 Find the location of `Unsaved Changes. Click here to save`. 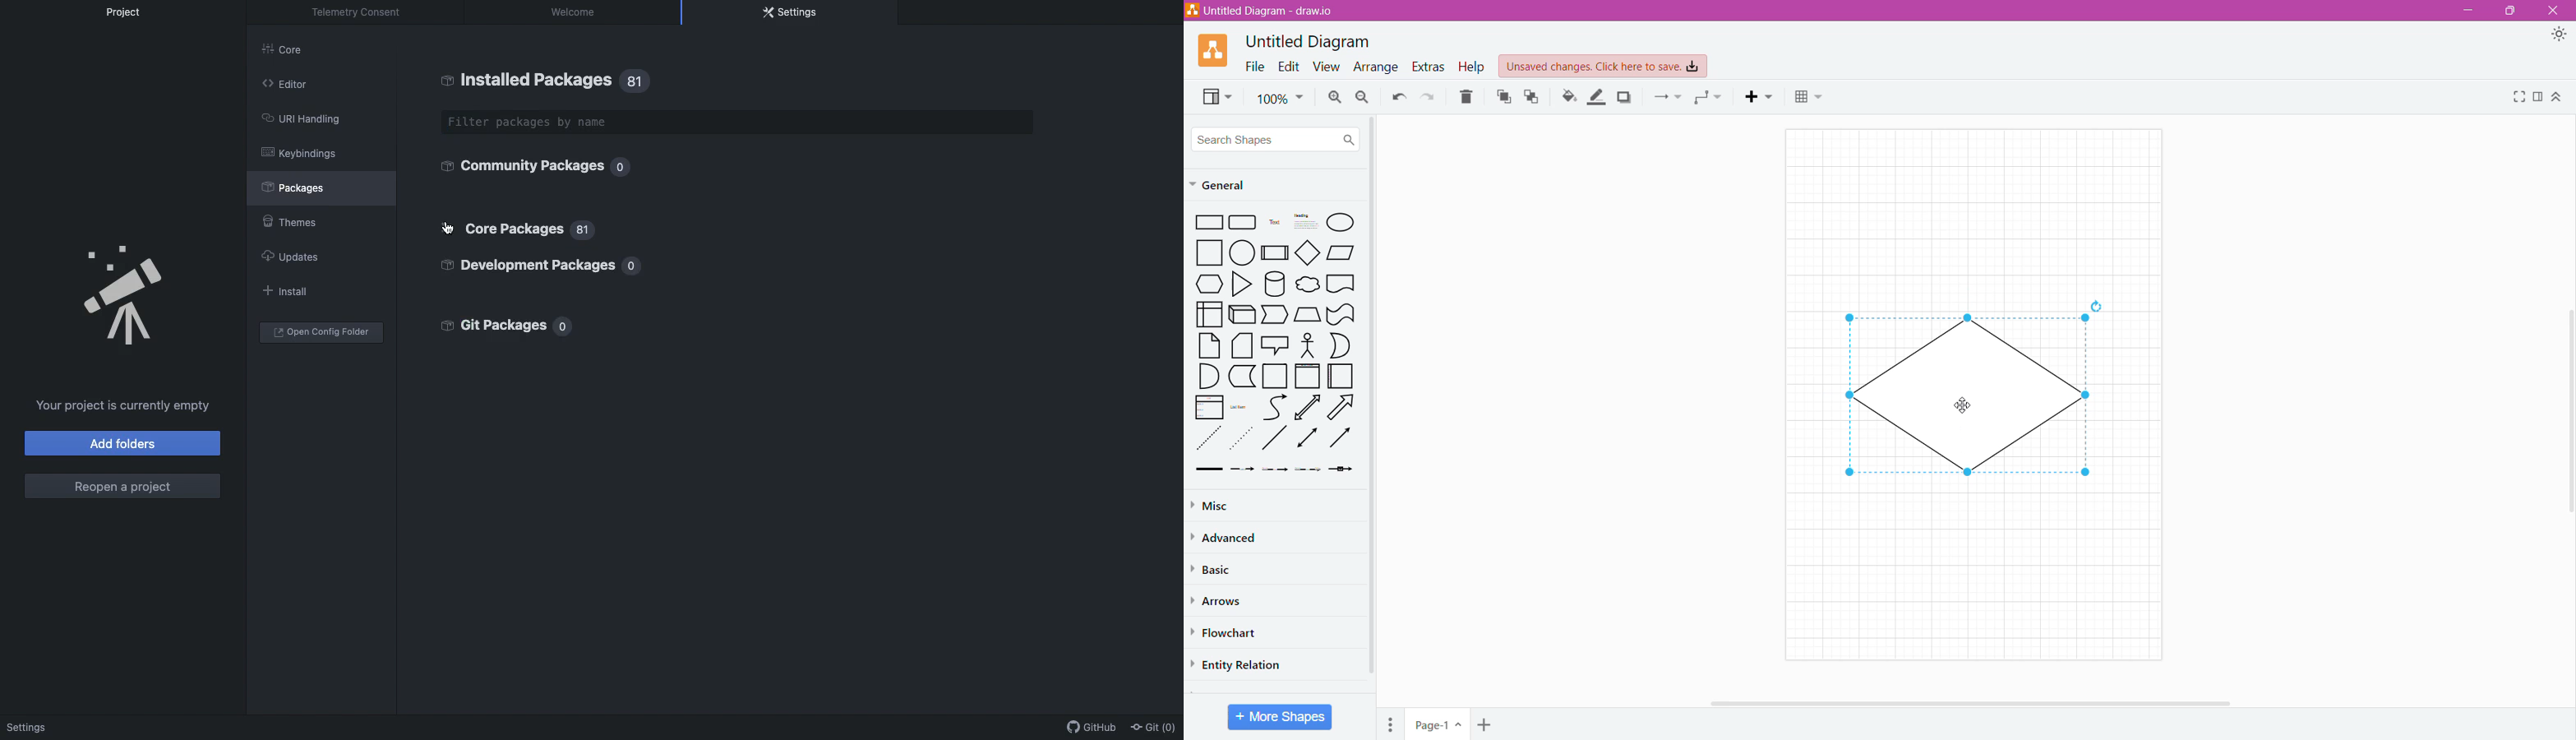

Unsaved Changes. Click here to save is located at coordinates (1604, 66).